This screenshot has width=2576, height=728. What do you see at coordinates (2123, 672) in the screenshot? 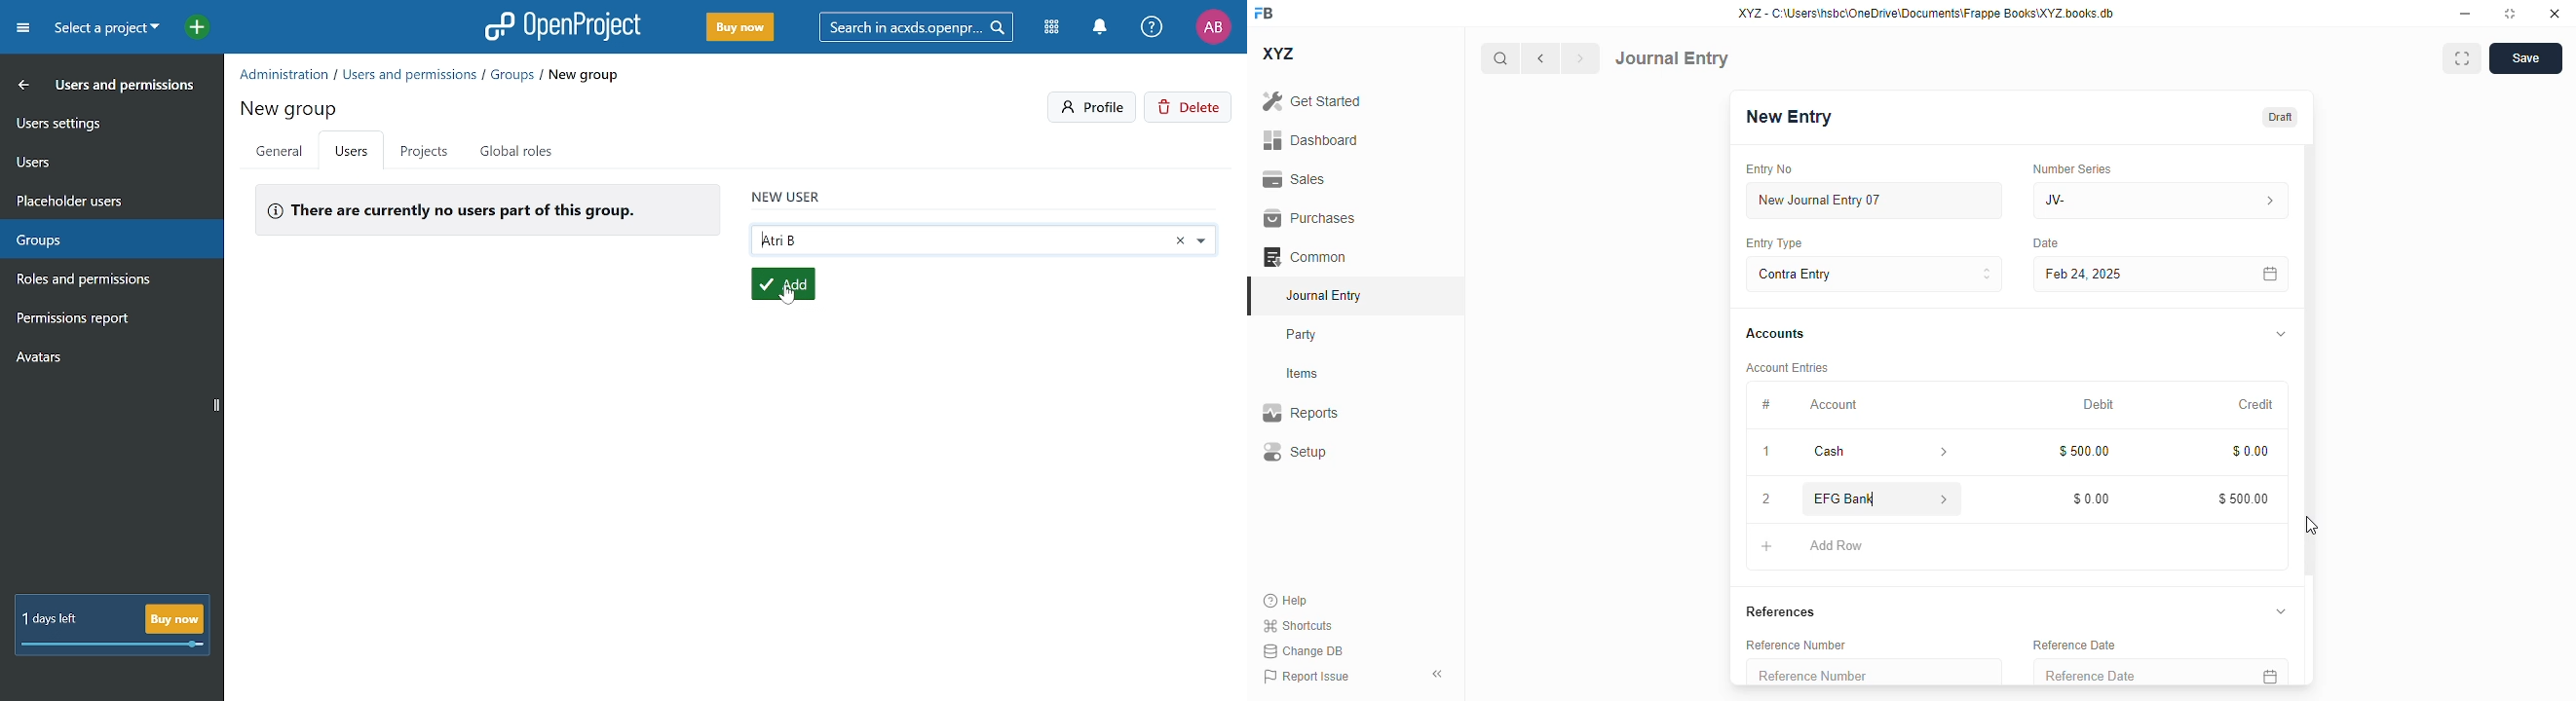
I see `reference date` at bounding box center [2123, 672].